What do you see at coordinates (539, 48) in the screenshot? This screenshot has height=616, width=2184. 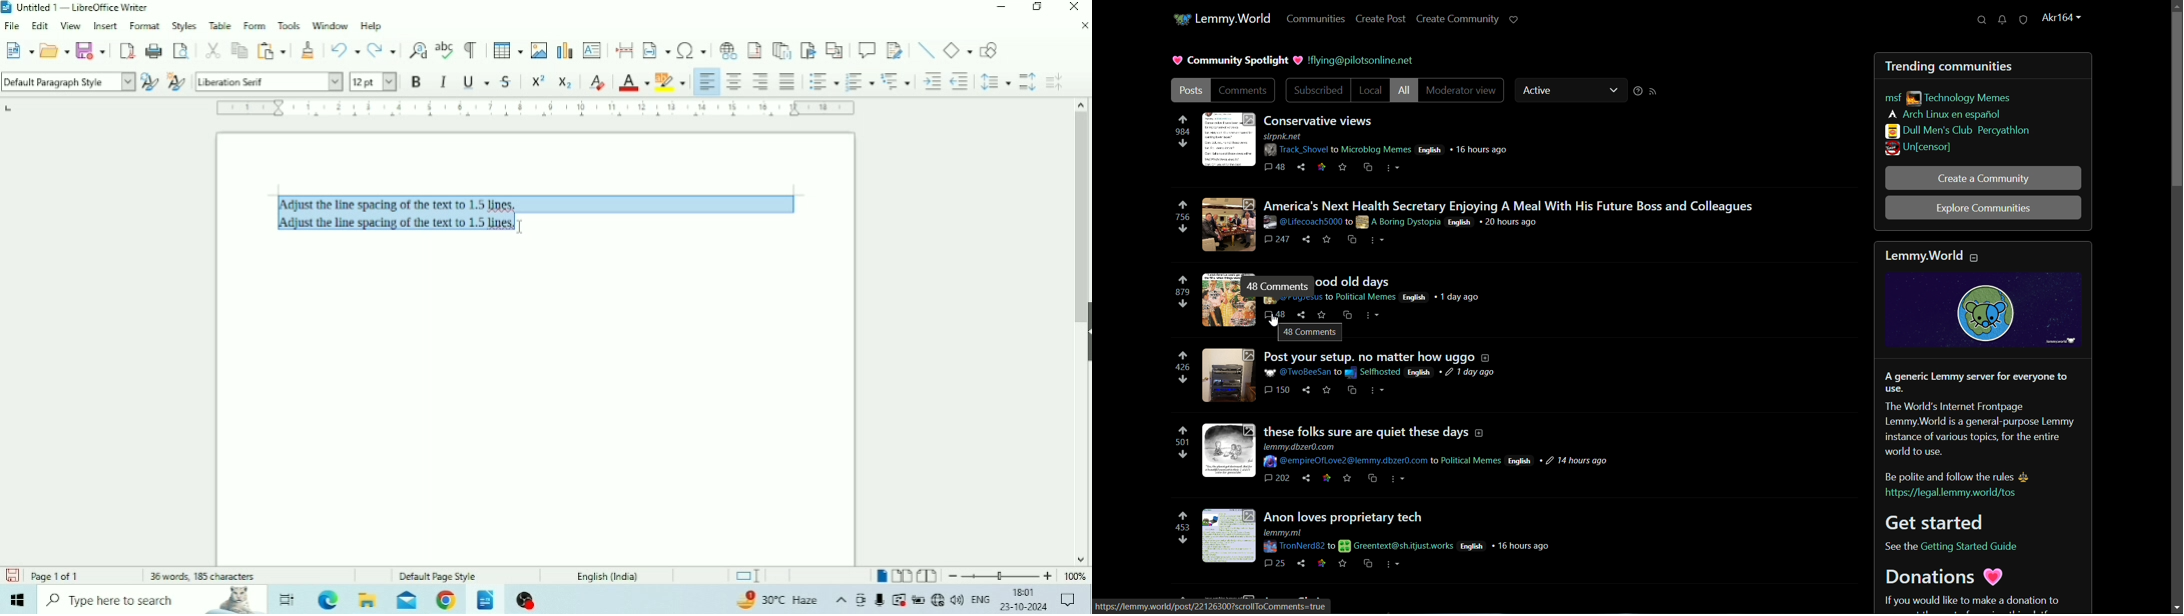 I see `Insert Image` at bounding box center [539, 48].